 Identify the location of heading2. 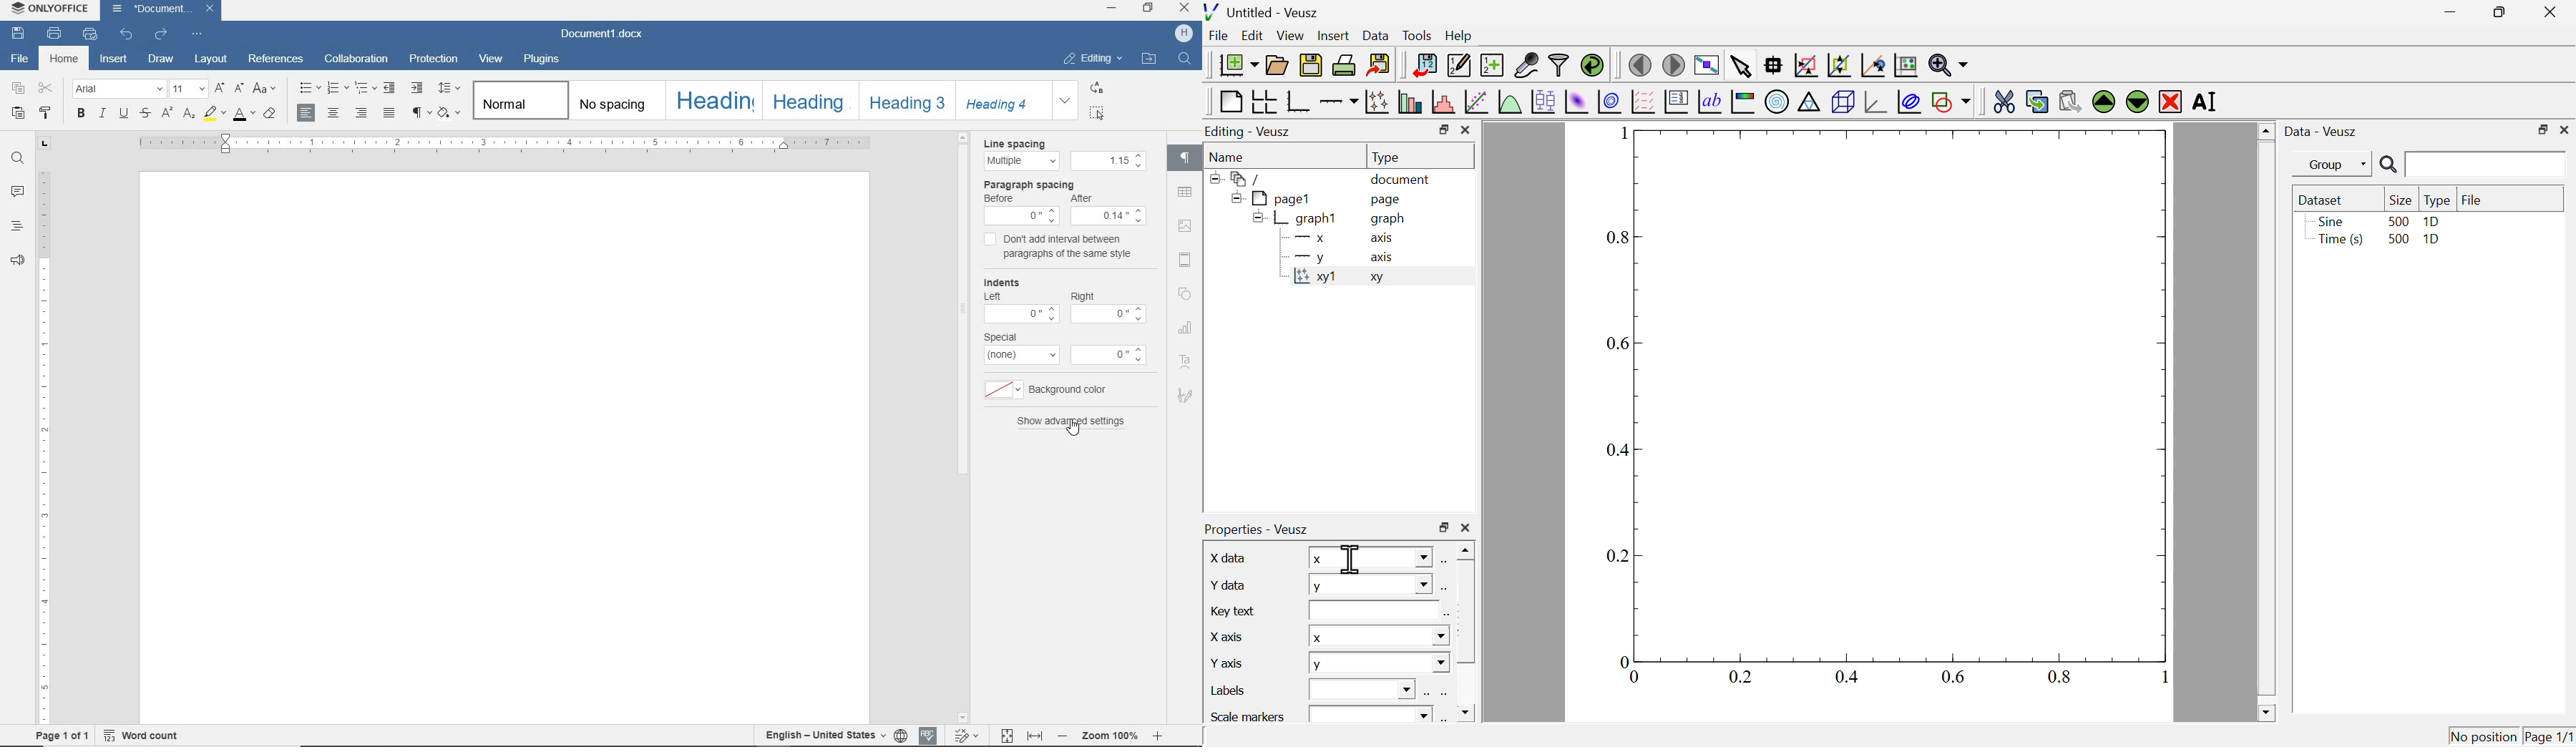
(808, 102).